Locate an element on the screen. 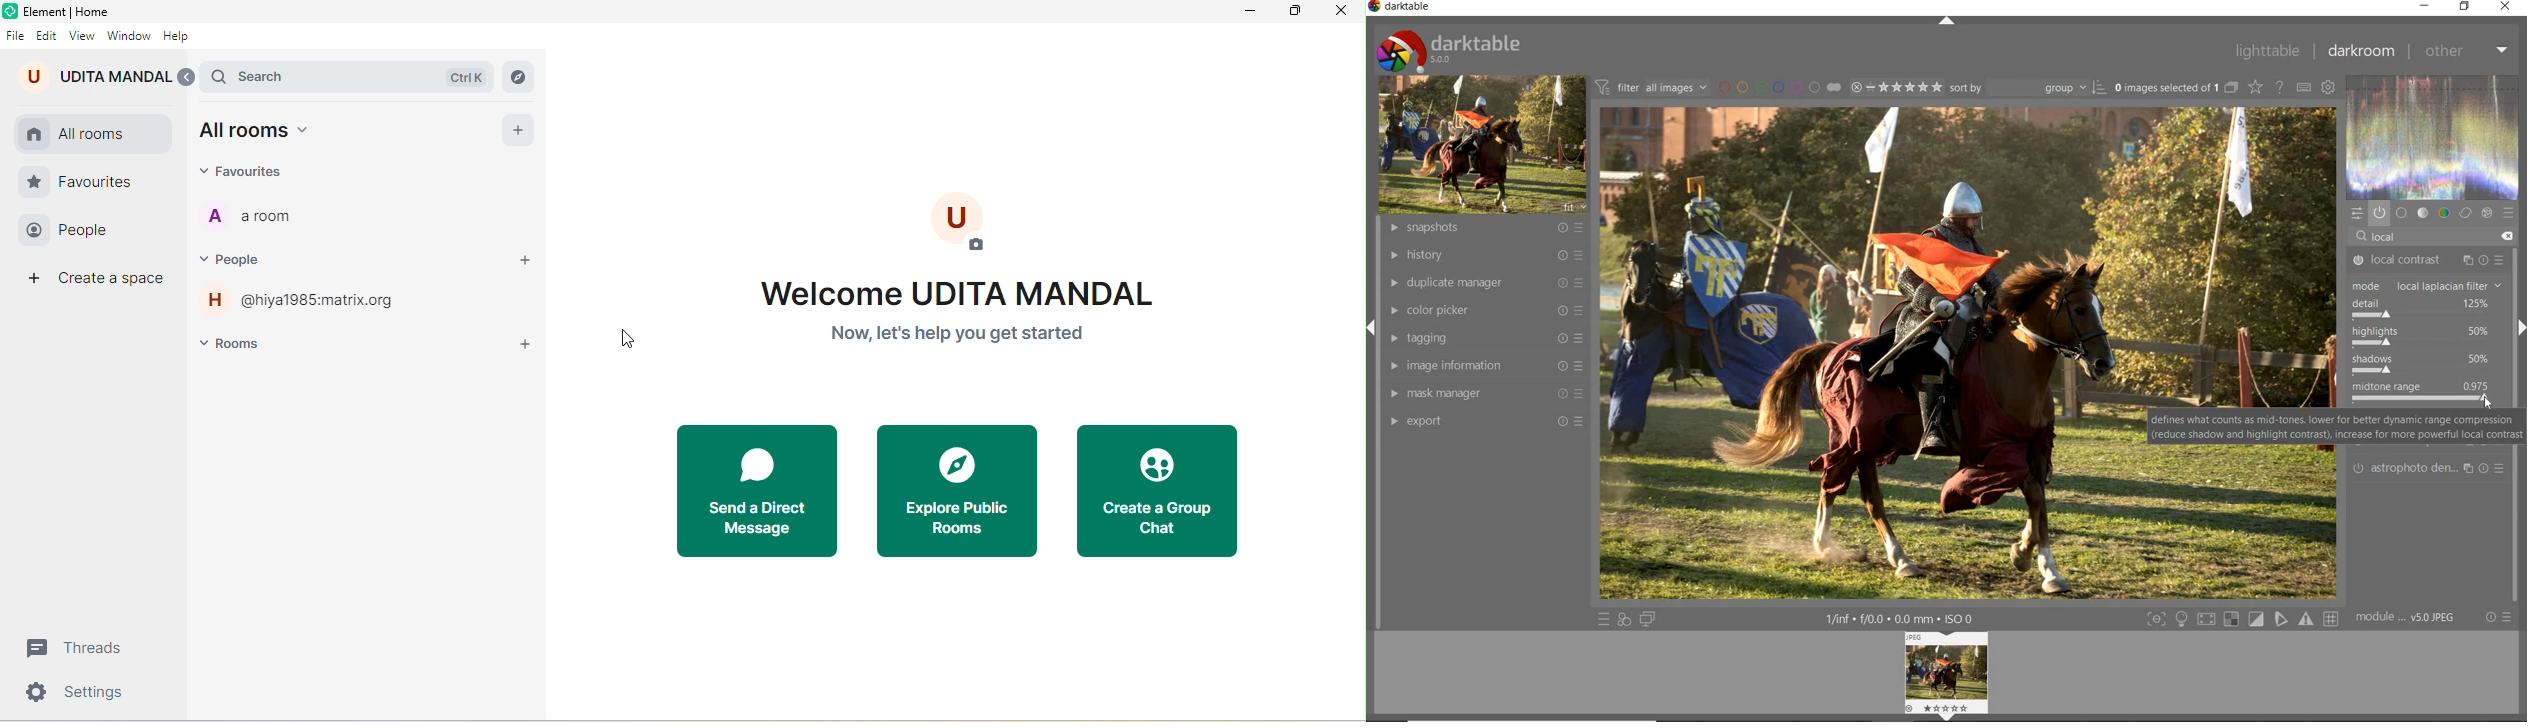 This screenshot has height=728, width=2548. image is located at coordinates (1483, 145).